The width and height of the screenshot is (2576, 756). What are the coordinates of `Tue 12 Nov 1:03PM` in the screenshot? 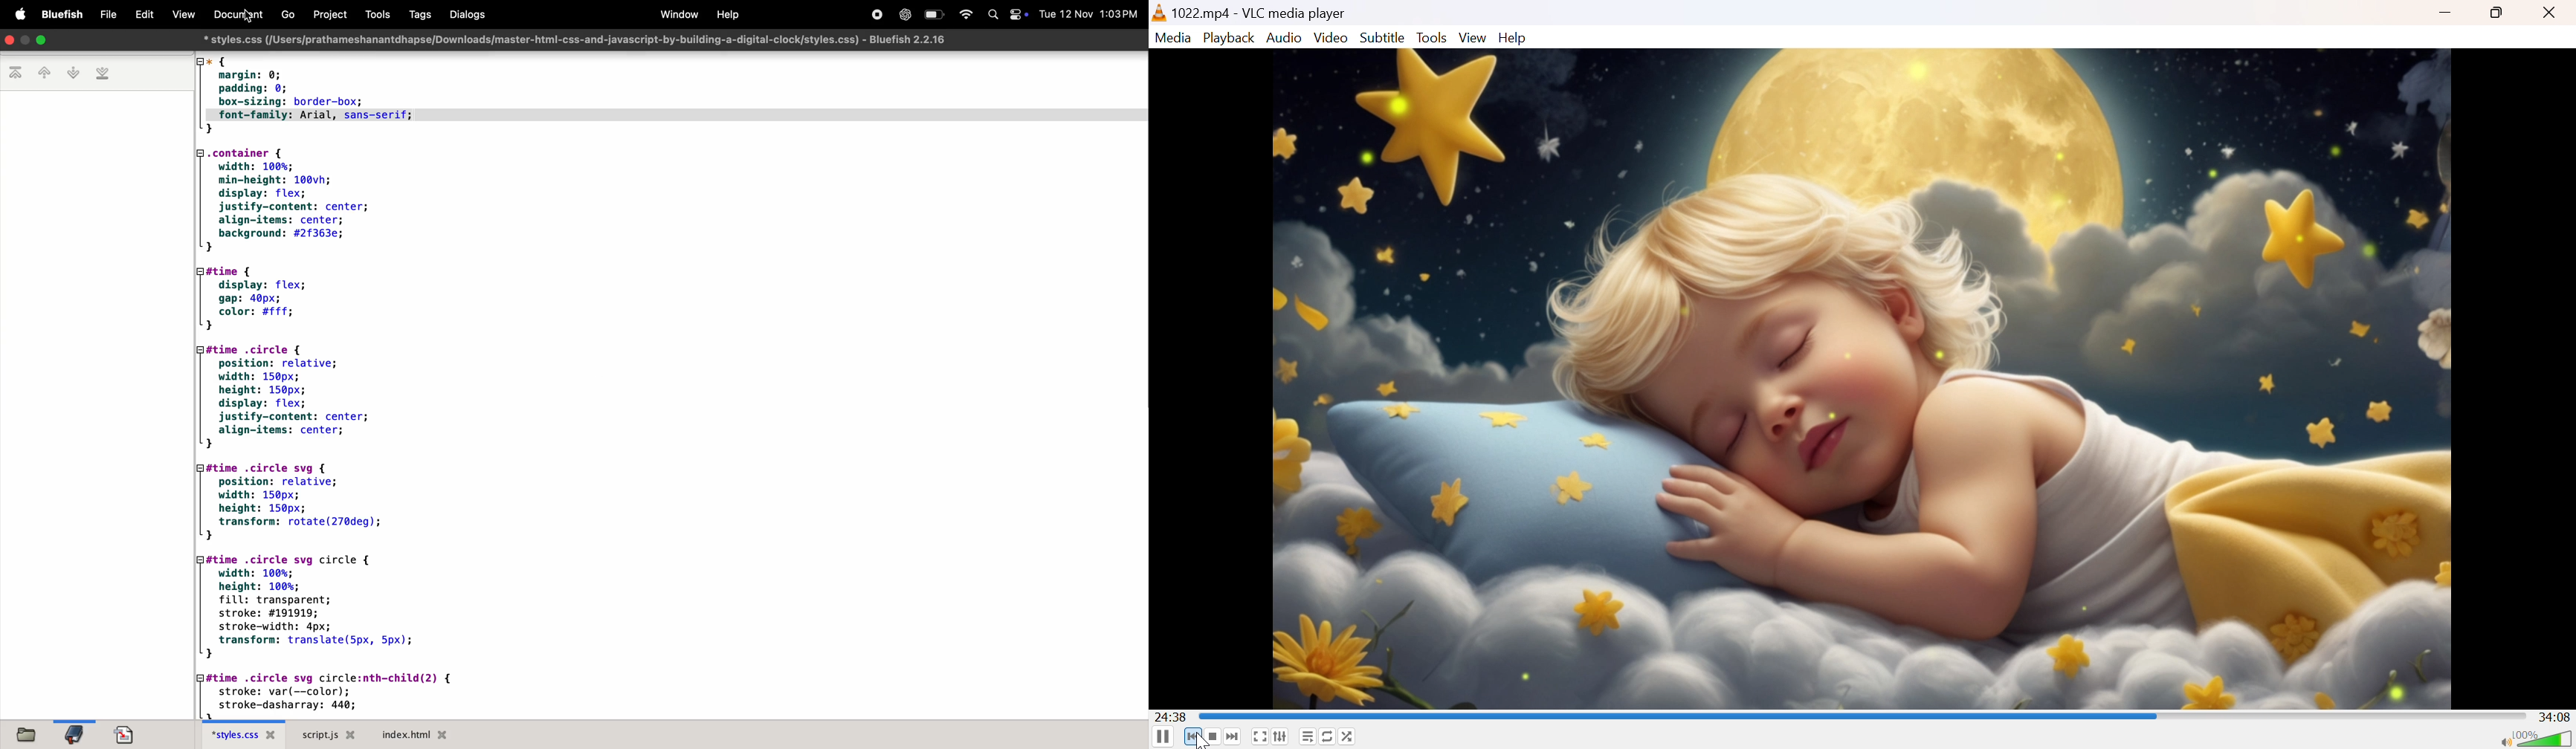 It's located at (1090, 14).